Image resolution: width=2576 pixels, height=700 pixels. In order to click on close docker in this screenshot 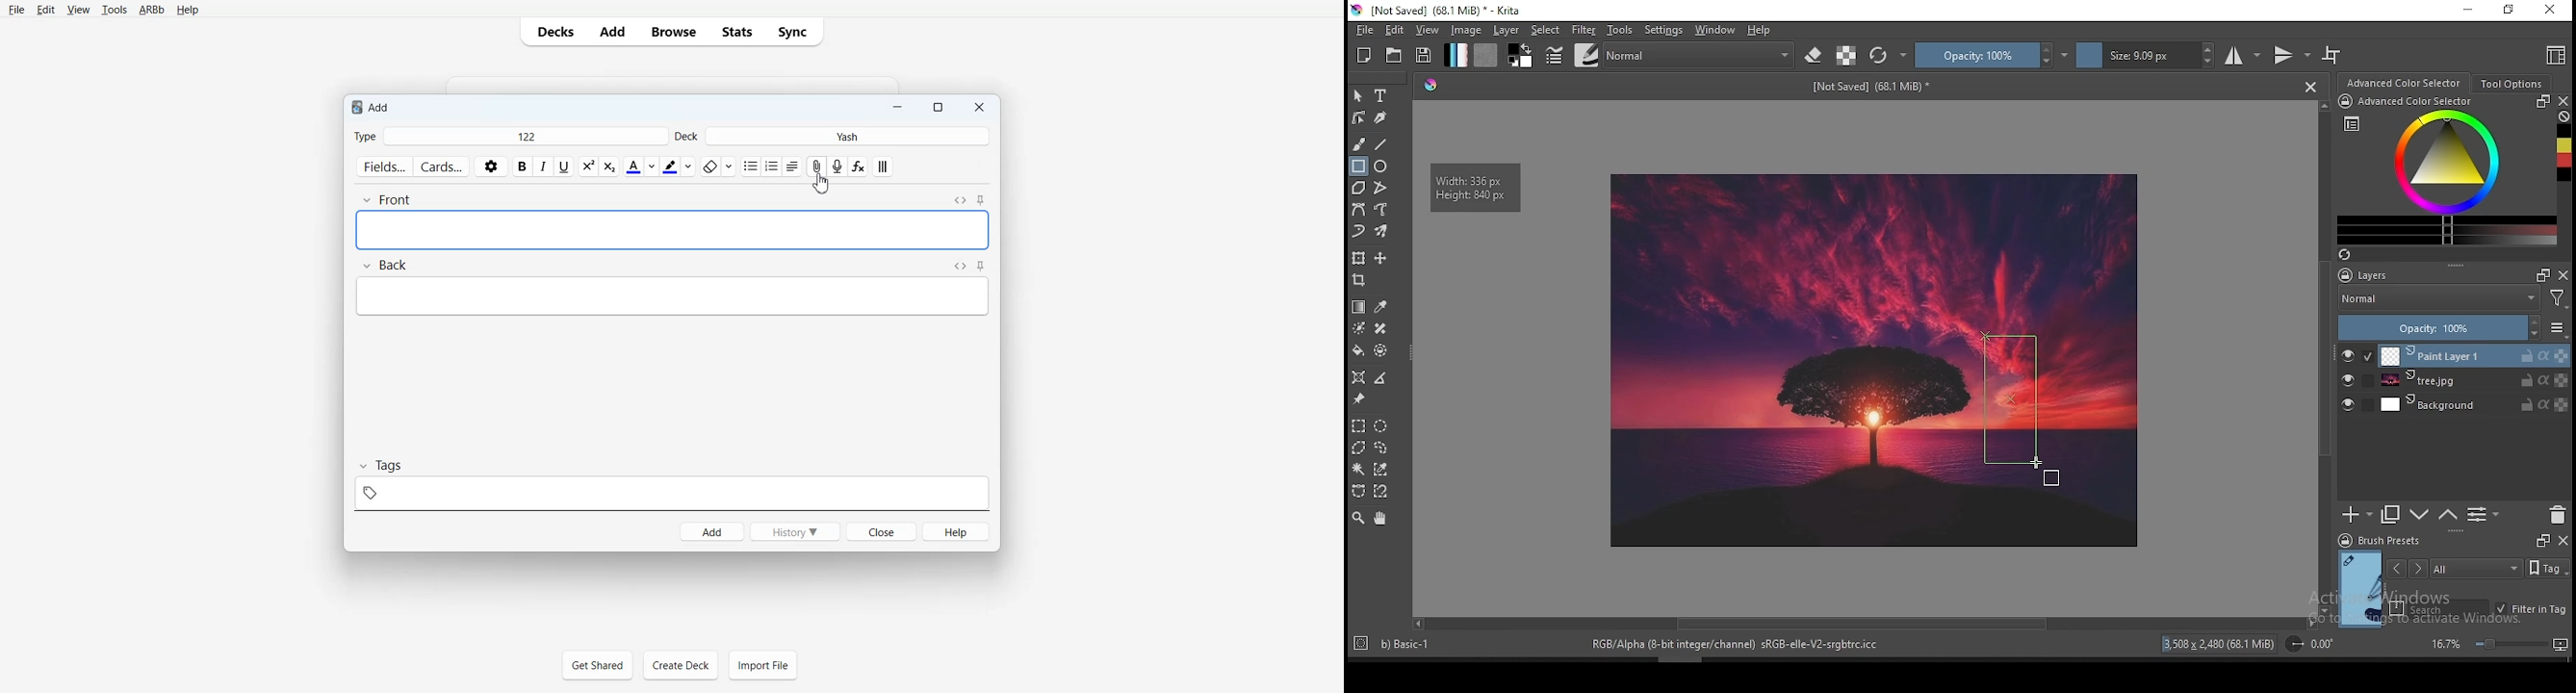, I will do `click(2564, 101)`.